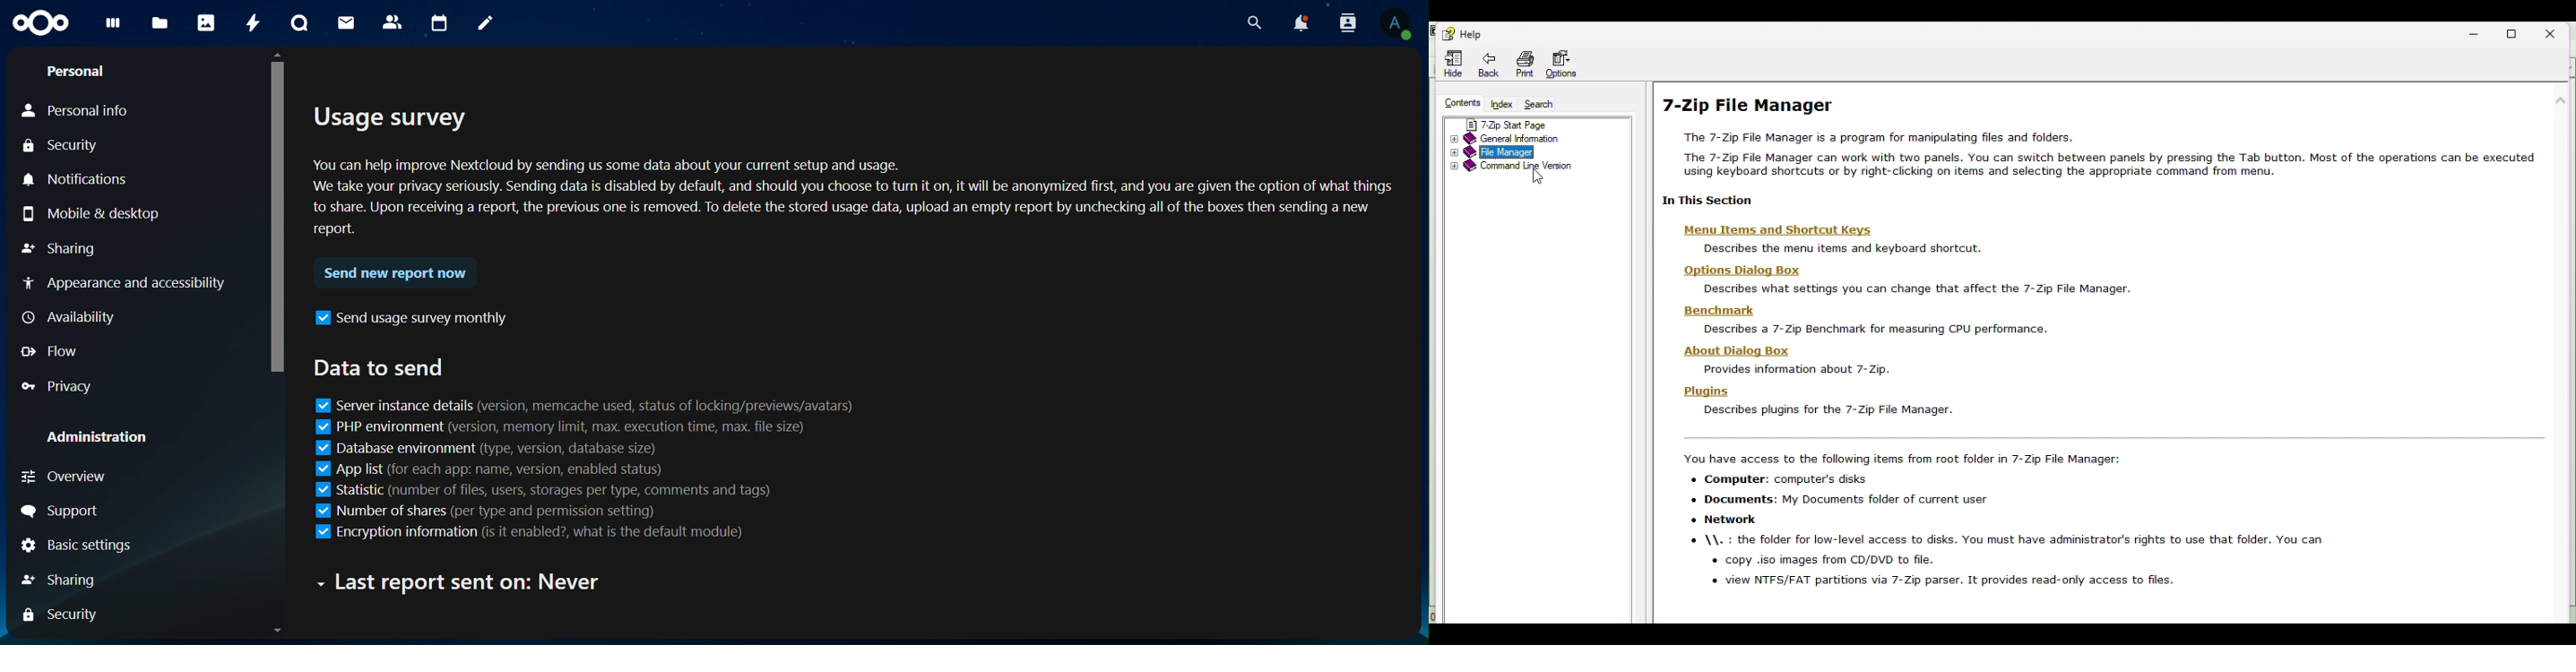  Describe the element at coordinates (280, 345) in the screenshot. I see `Scrollbar` at that location.